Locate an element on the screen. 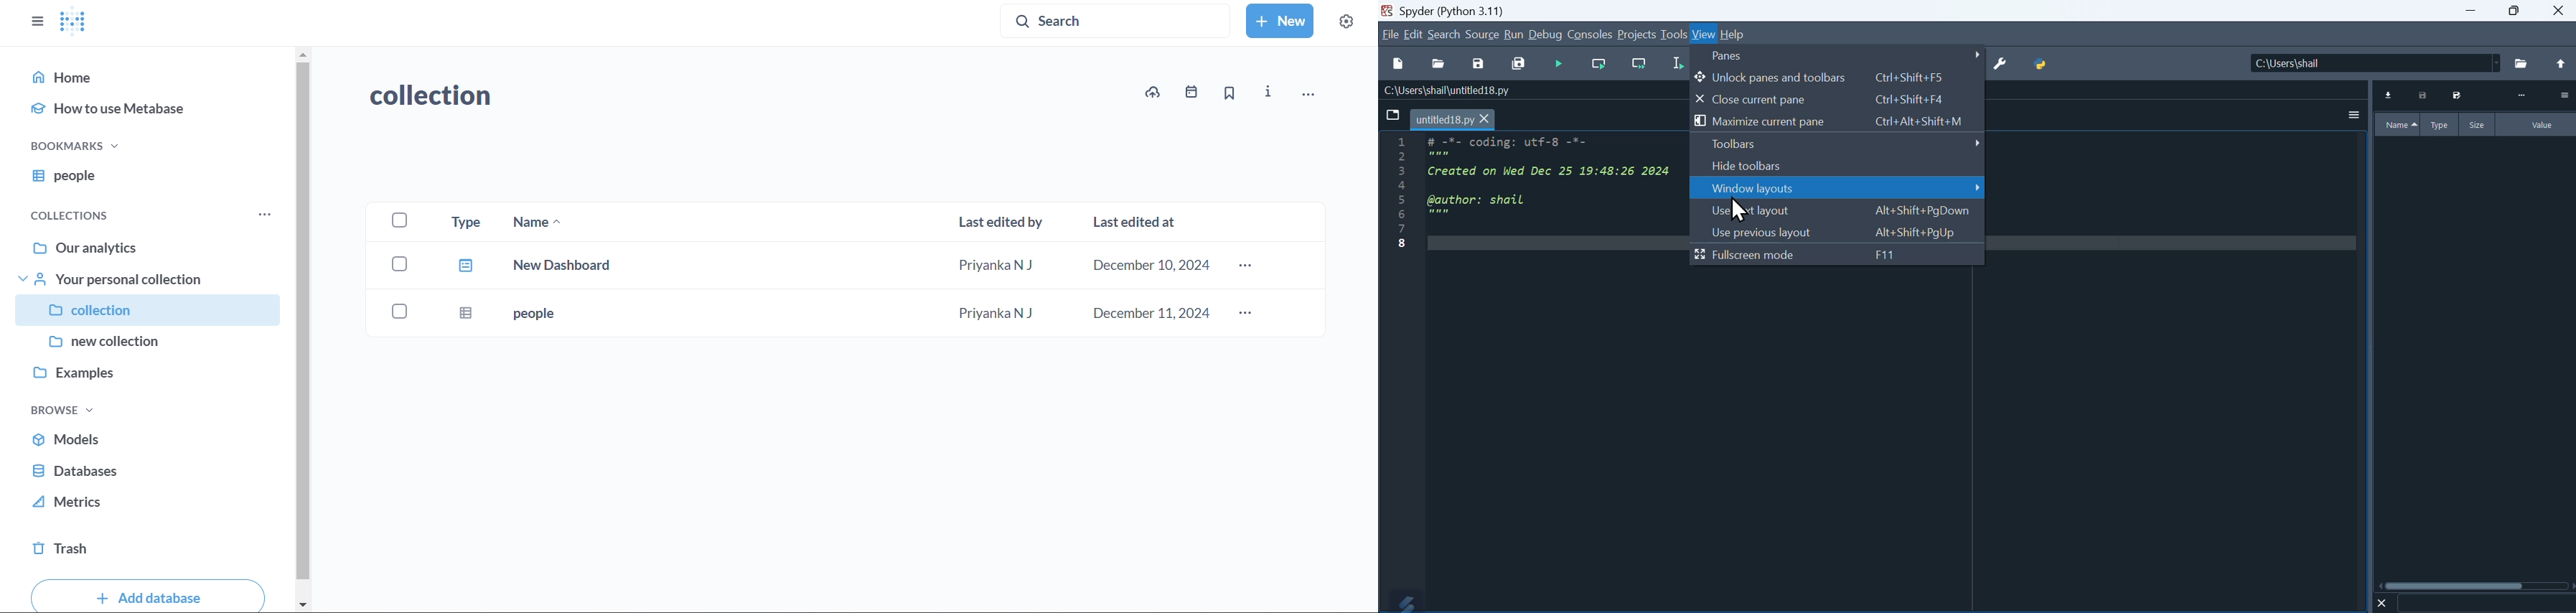 The height and width of the screenshot is (616, 2576). our analytics is located at coordinates (144, 248).